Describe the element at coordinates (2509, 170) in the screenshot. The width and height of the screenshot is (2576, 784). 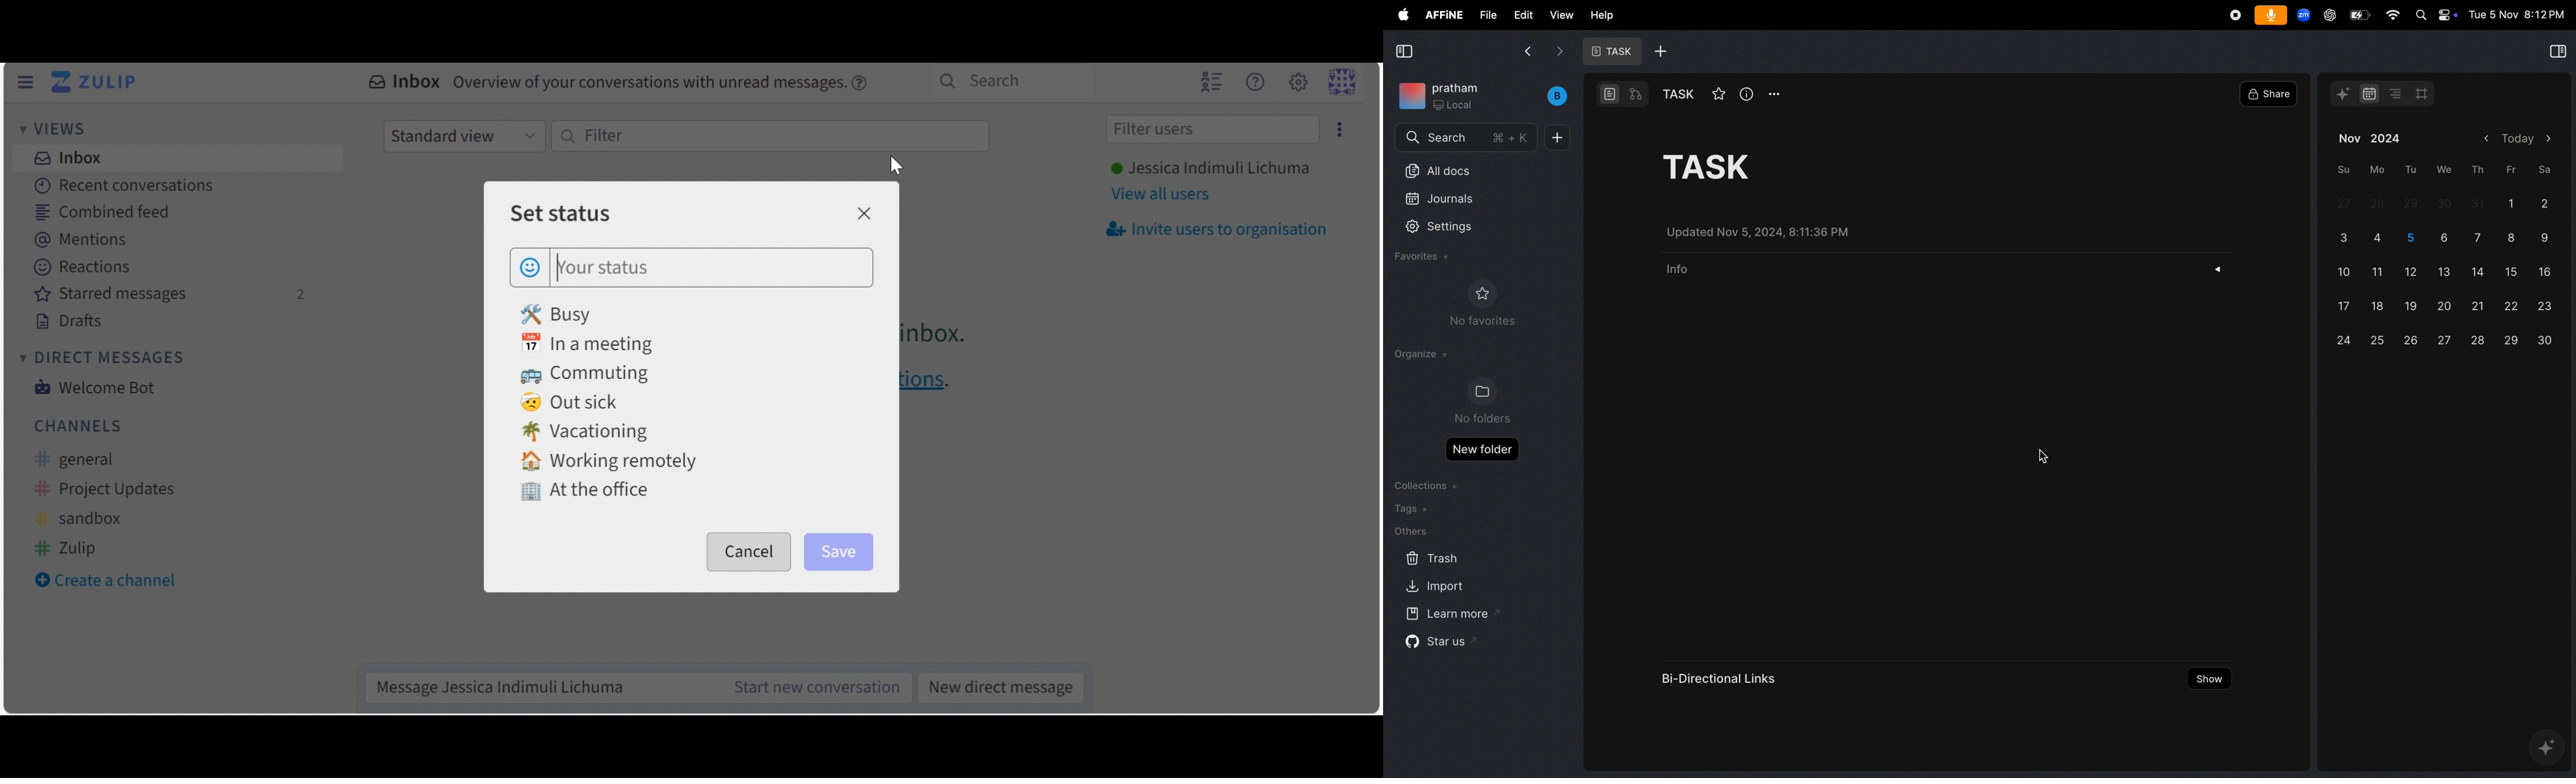
I see `friday` at that location.